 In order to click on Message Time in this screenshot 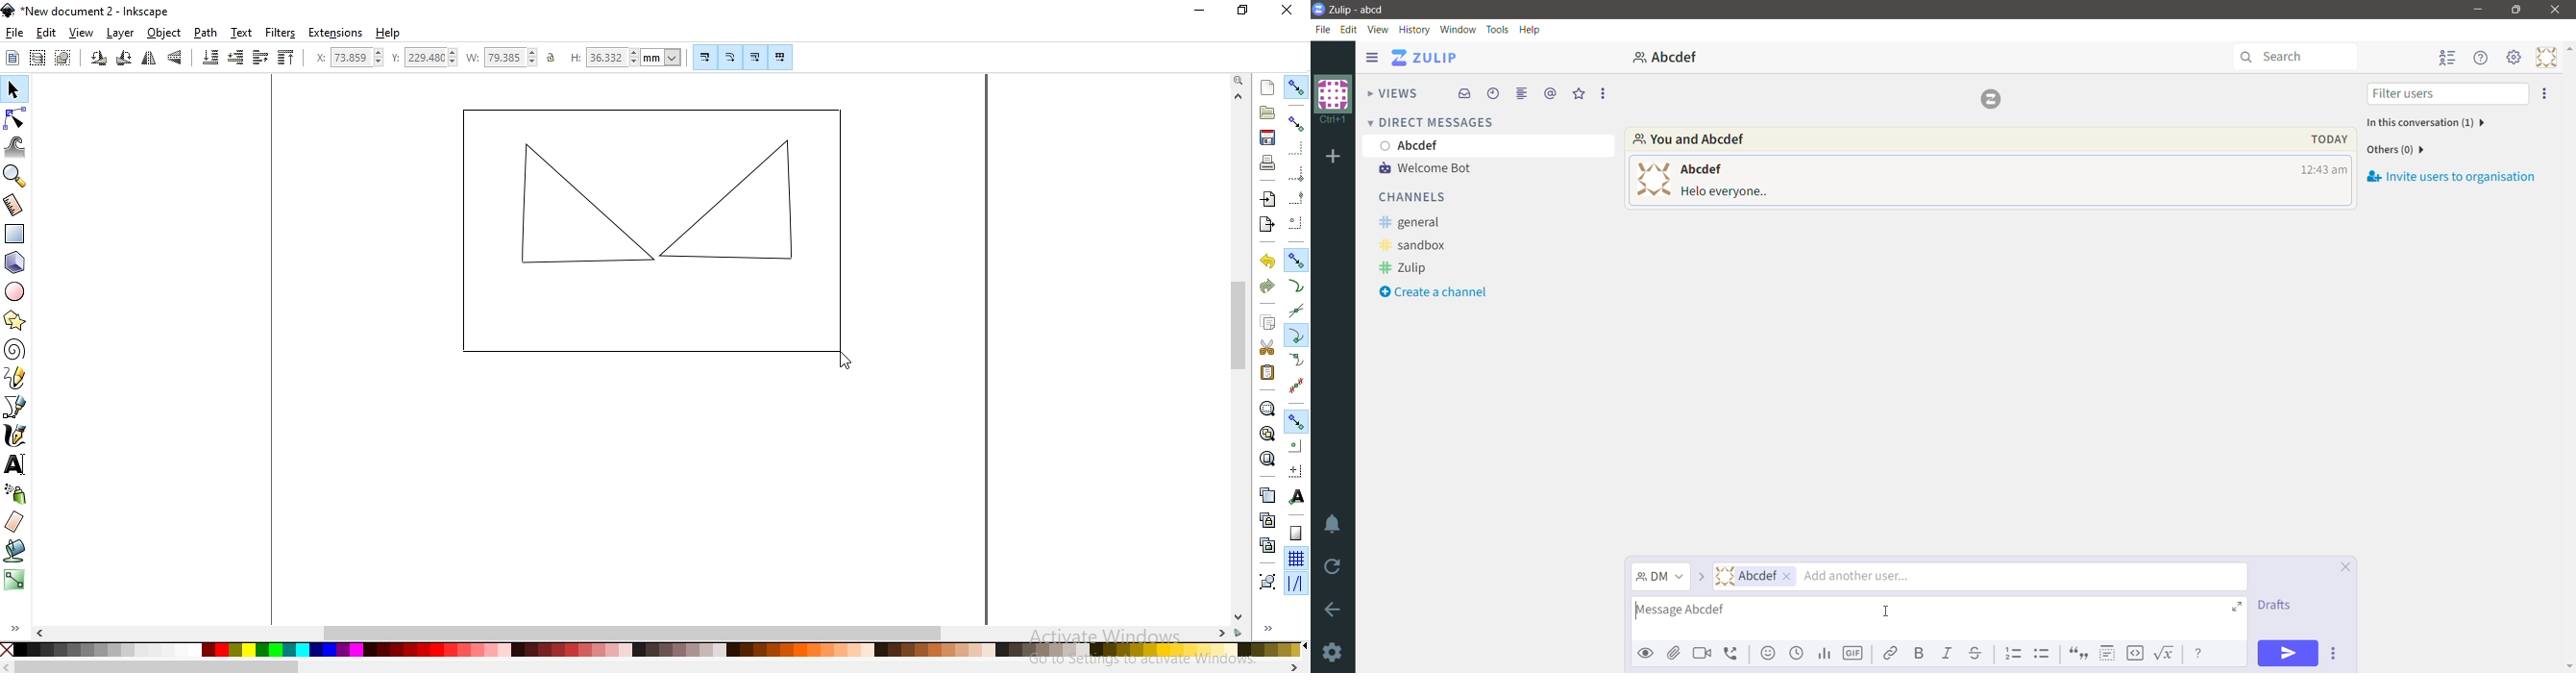, I will do `click(2324, 170)`.